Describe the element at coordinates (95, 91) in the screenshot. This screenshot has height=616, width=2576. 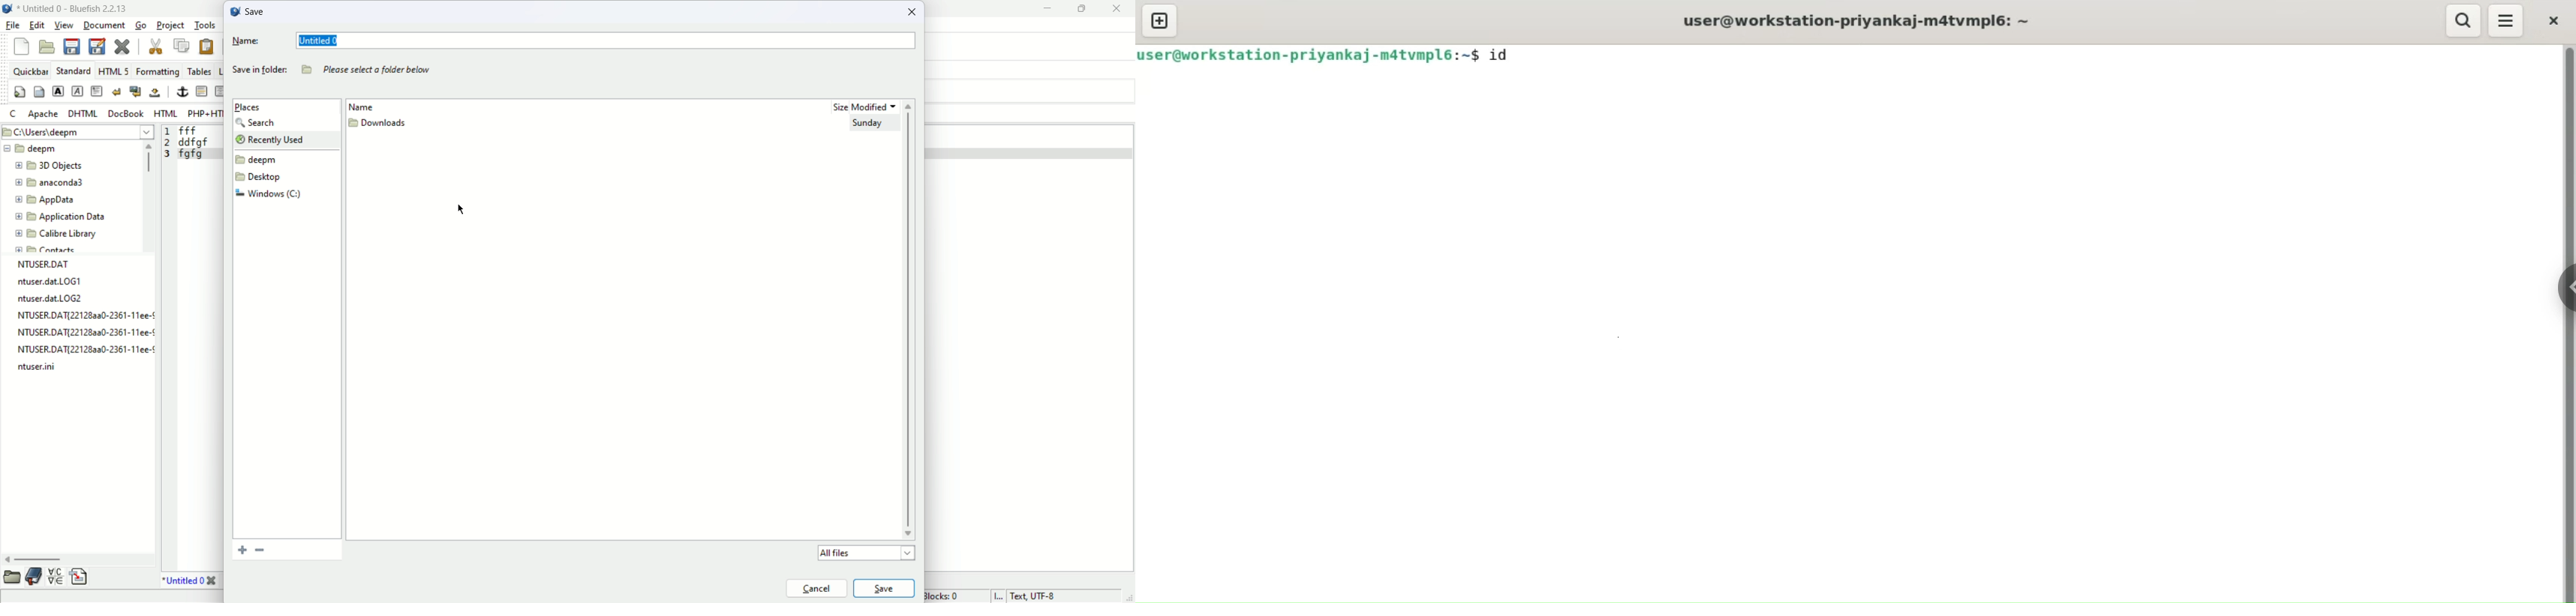
I see `paragraph` at that location.